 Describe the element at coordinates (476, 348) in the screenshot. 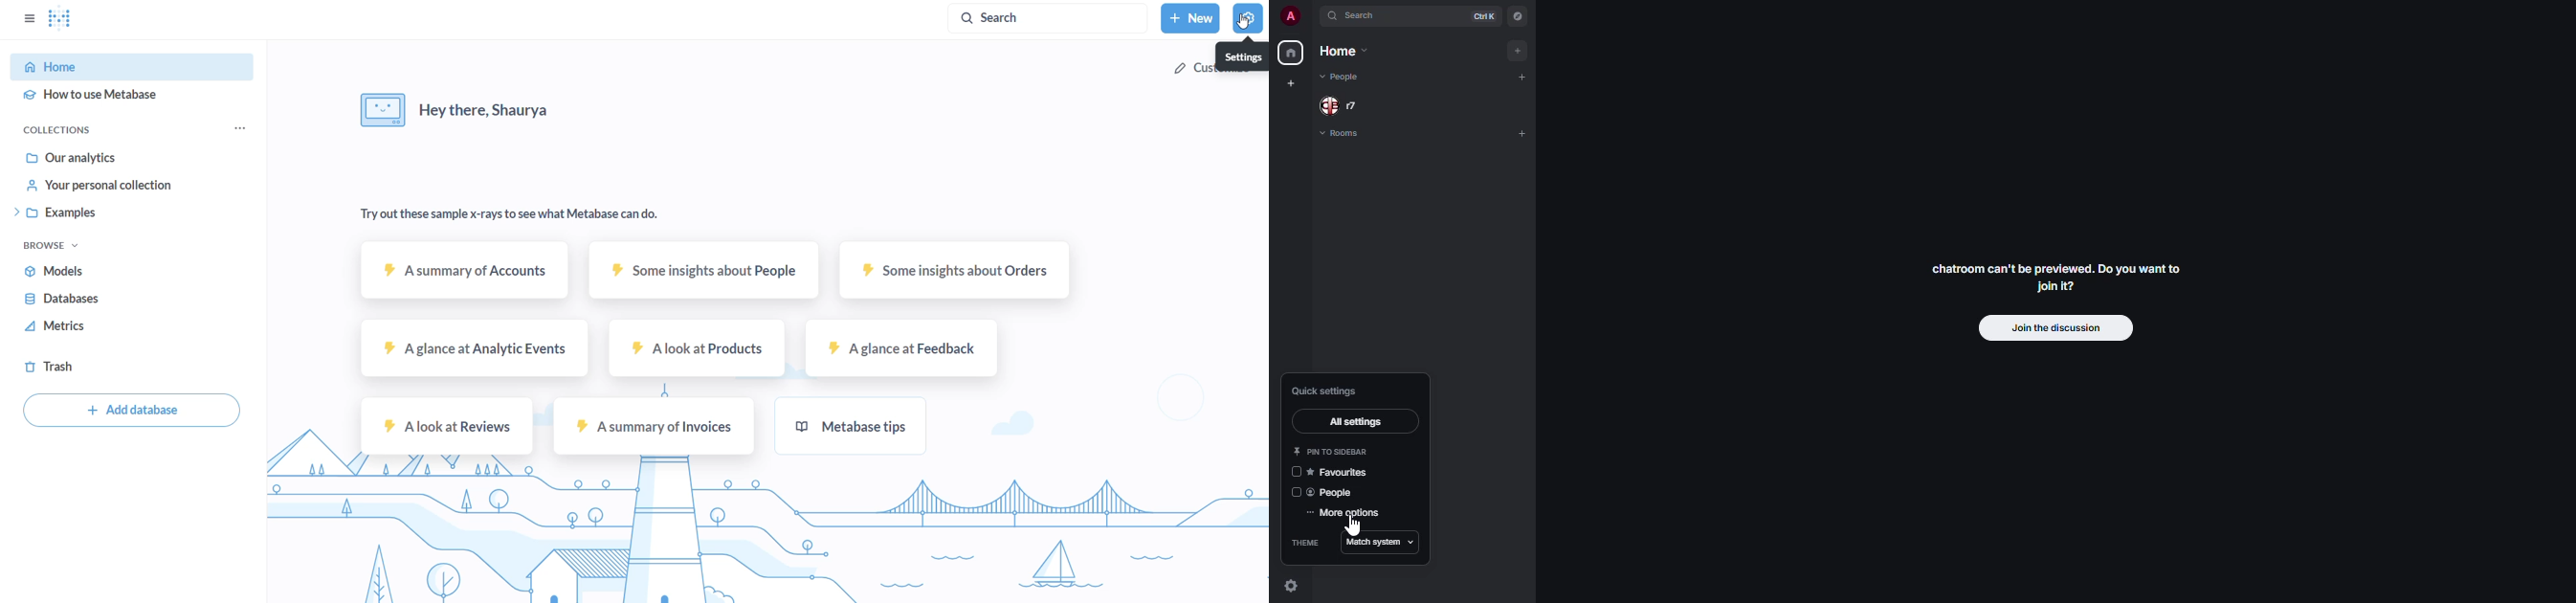

I see `Aglance at Analytic Events` at that location.